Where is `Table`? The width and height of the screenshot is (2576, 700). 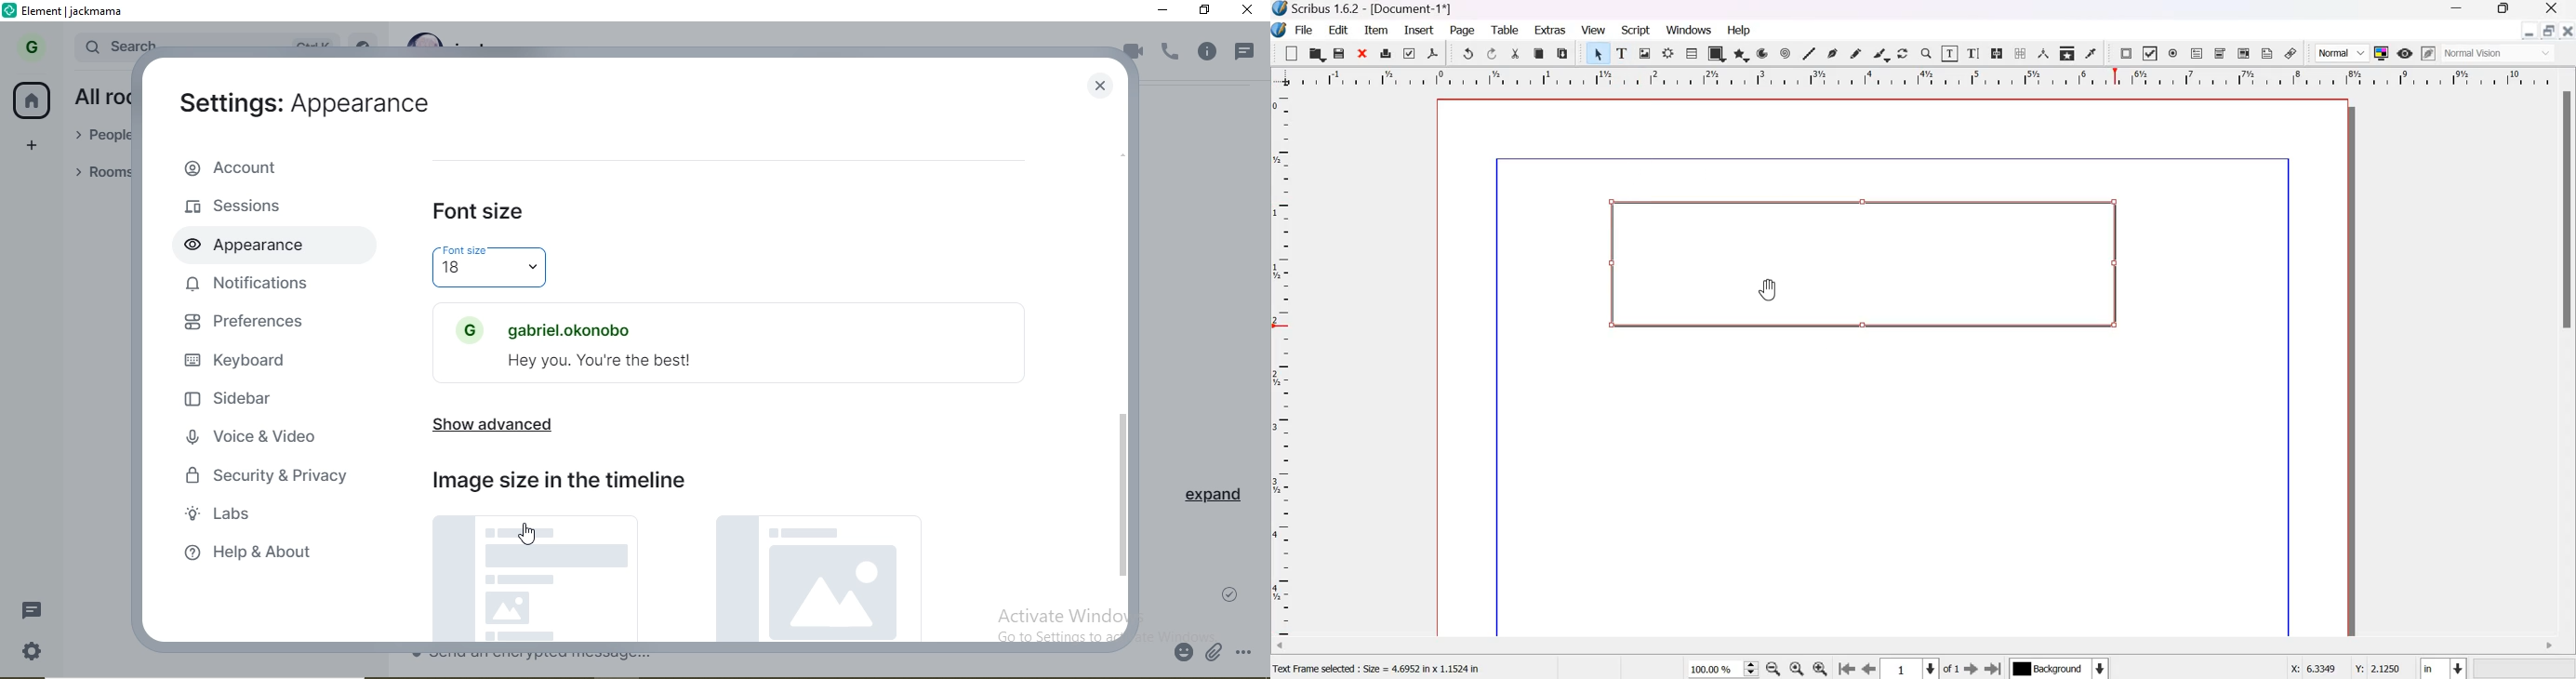 Table is located at coordinates (1691, 52).